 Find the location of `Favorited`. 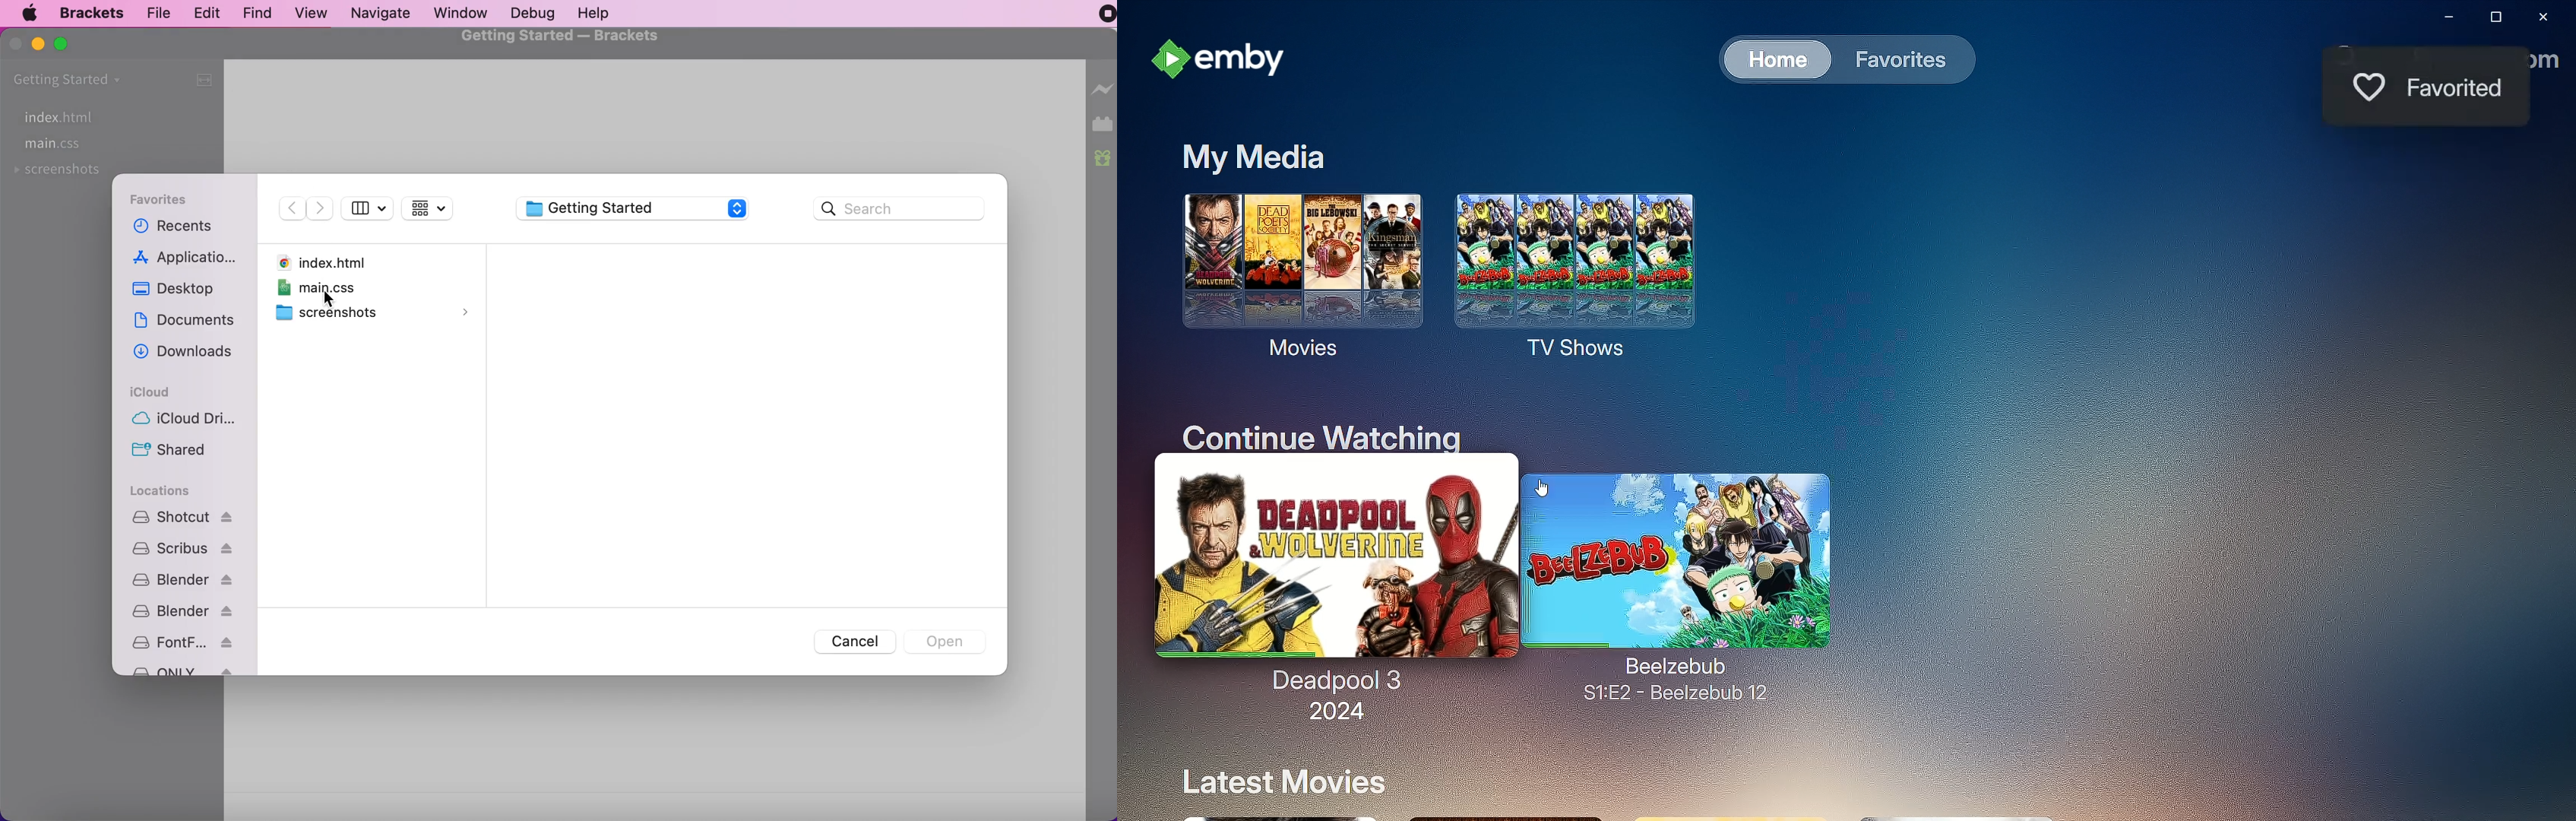

Favorited is located at coordinates (2460, 88).